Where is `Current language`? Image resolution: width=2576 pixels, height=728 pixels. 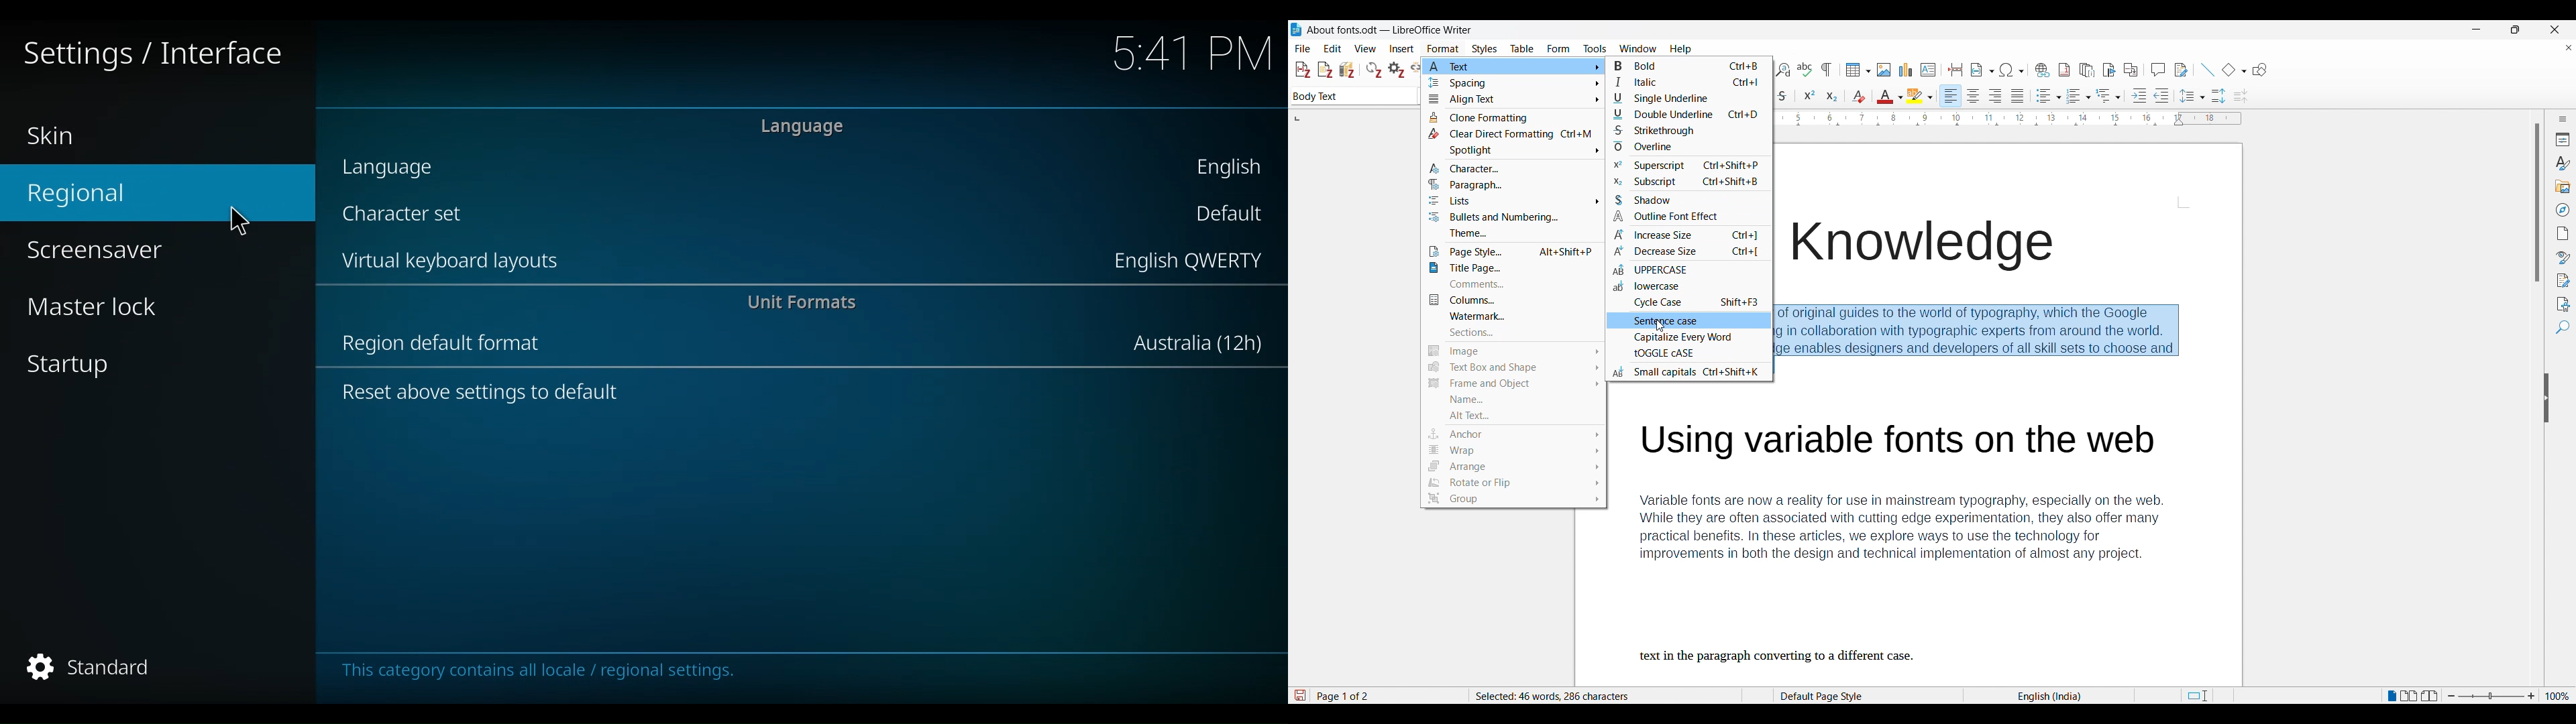 Current language is located at coordinates (2051, 696).